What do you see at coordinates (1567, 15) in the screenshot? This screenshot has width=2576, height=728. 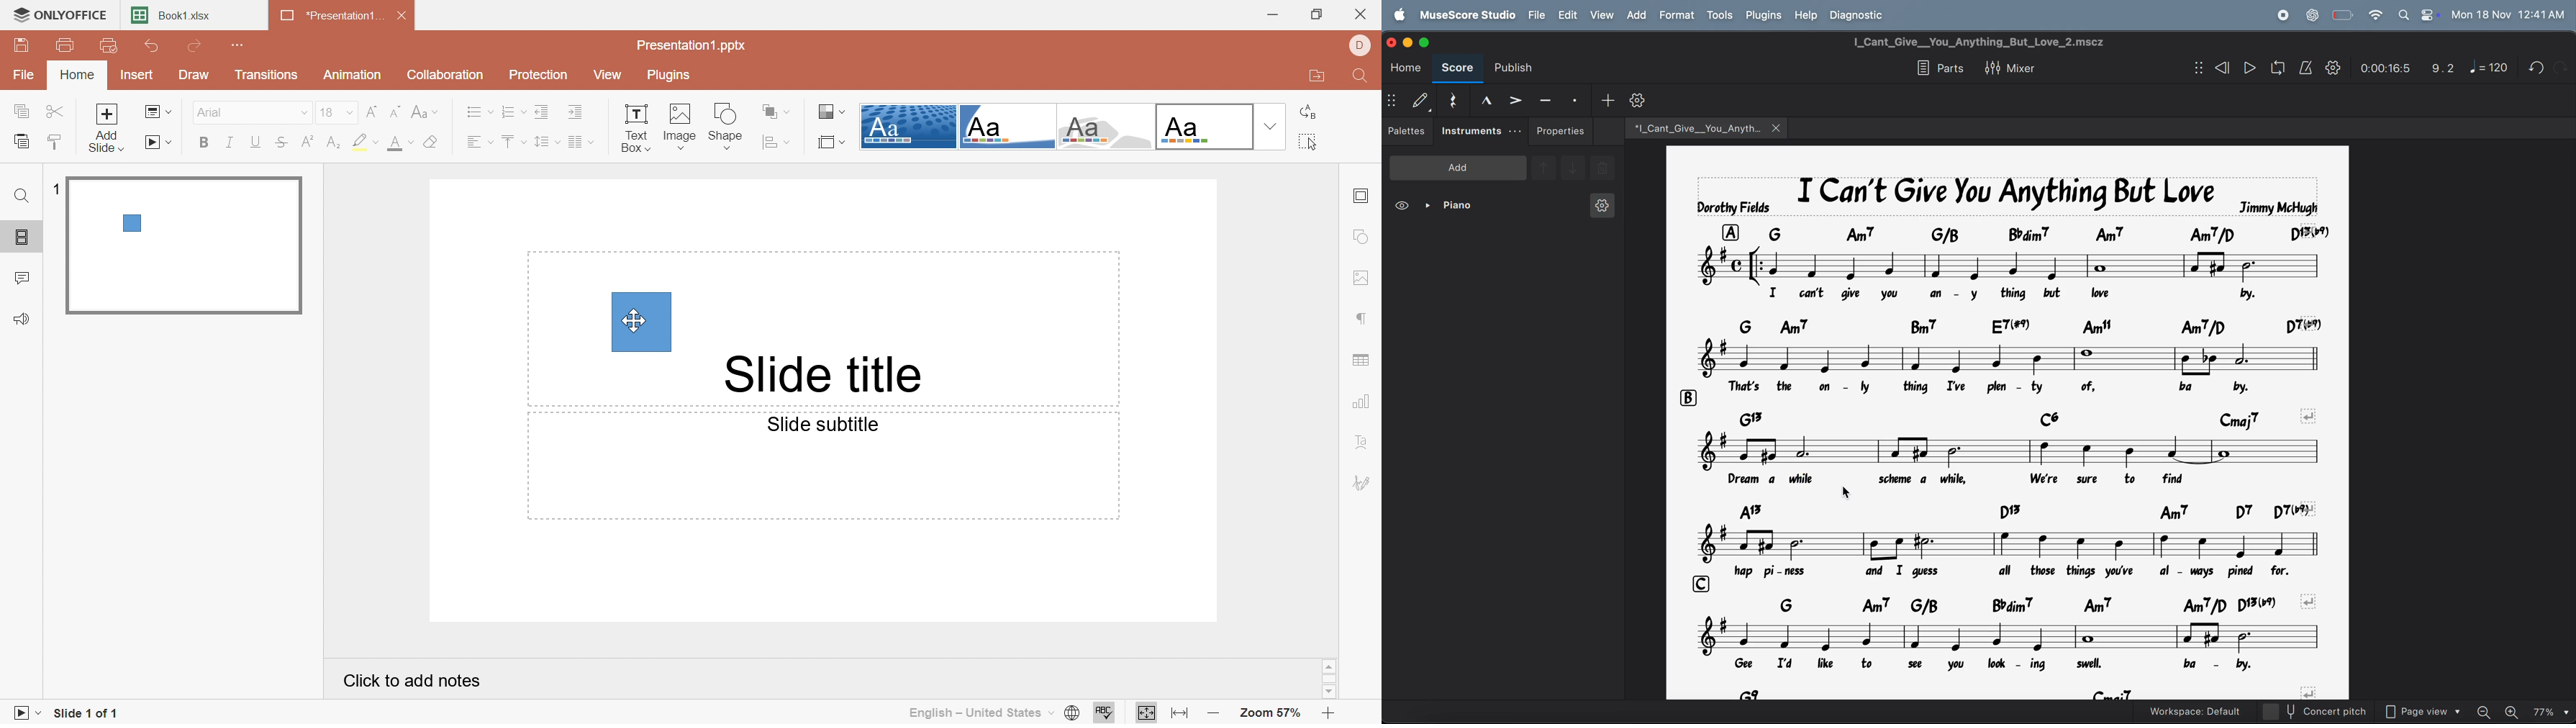 I see `edit` at bounding box center [1567, 15].